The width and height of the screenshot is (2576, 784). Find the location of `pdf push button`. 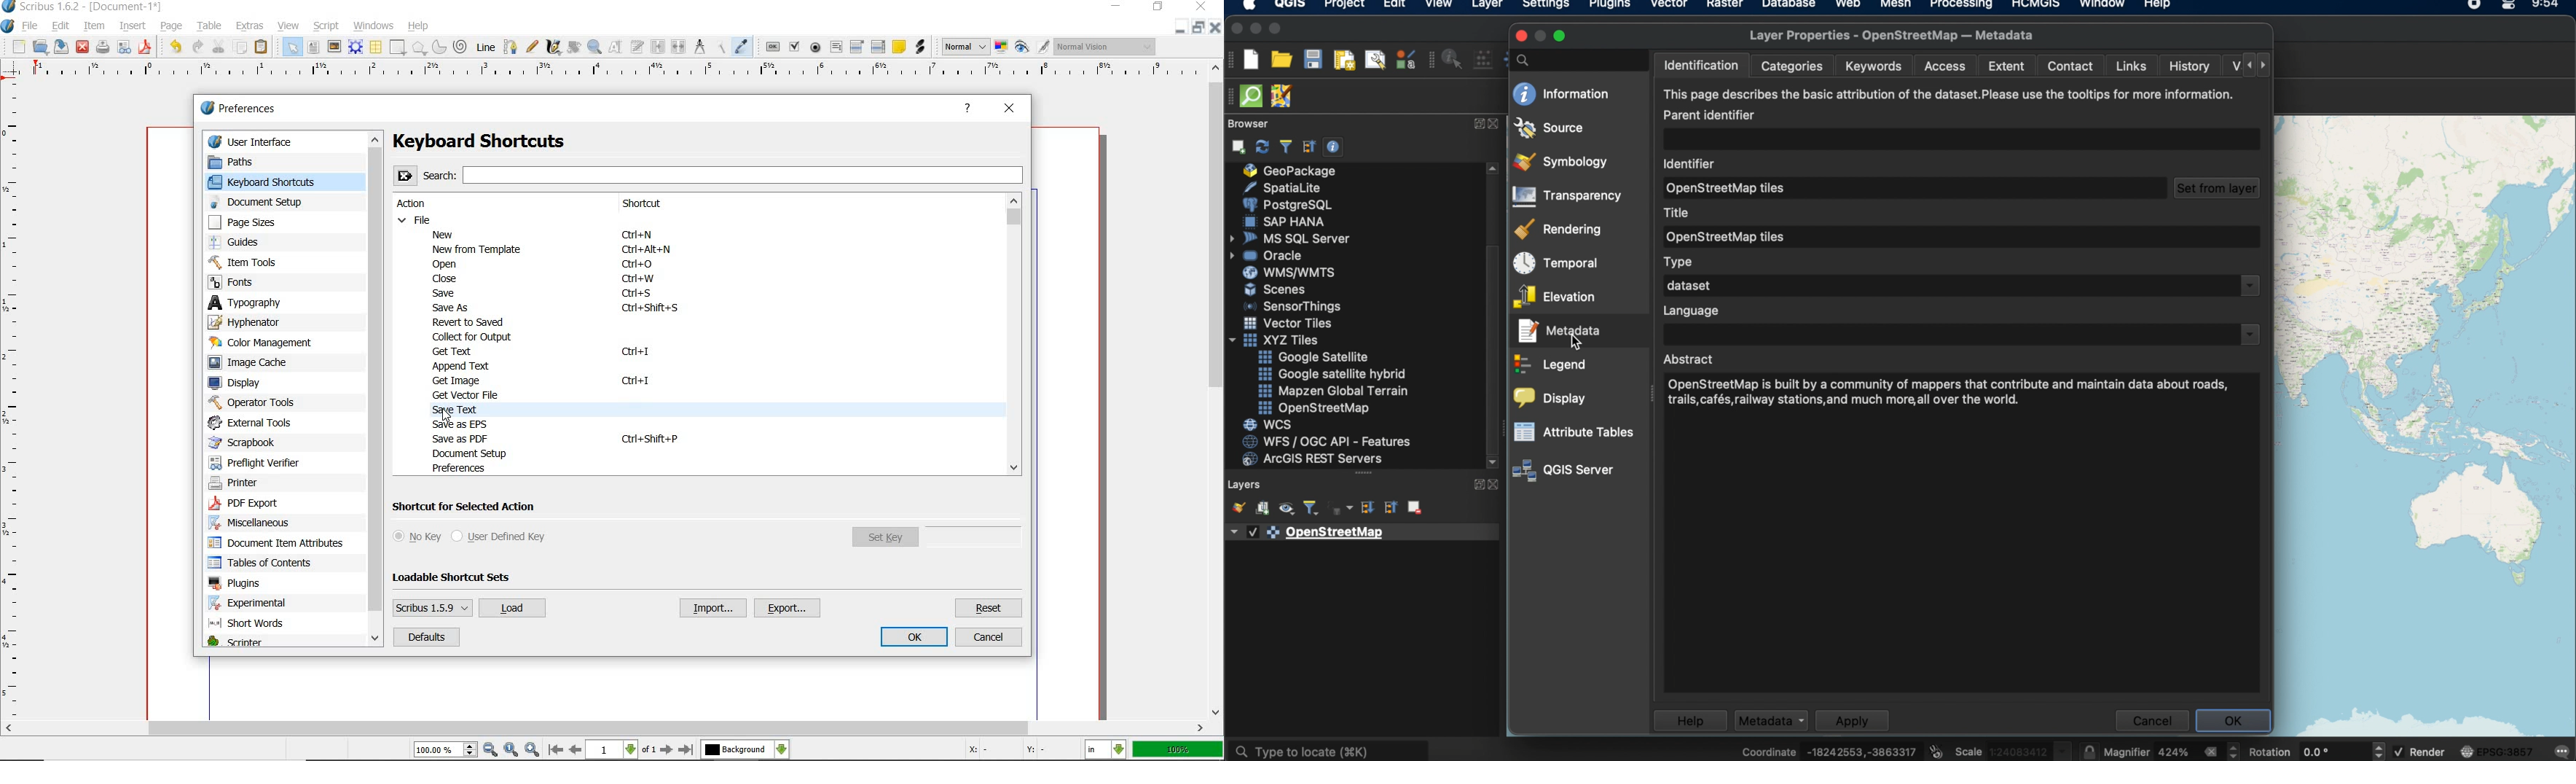

pdf push button is located at coordinates (773, 47).